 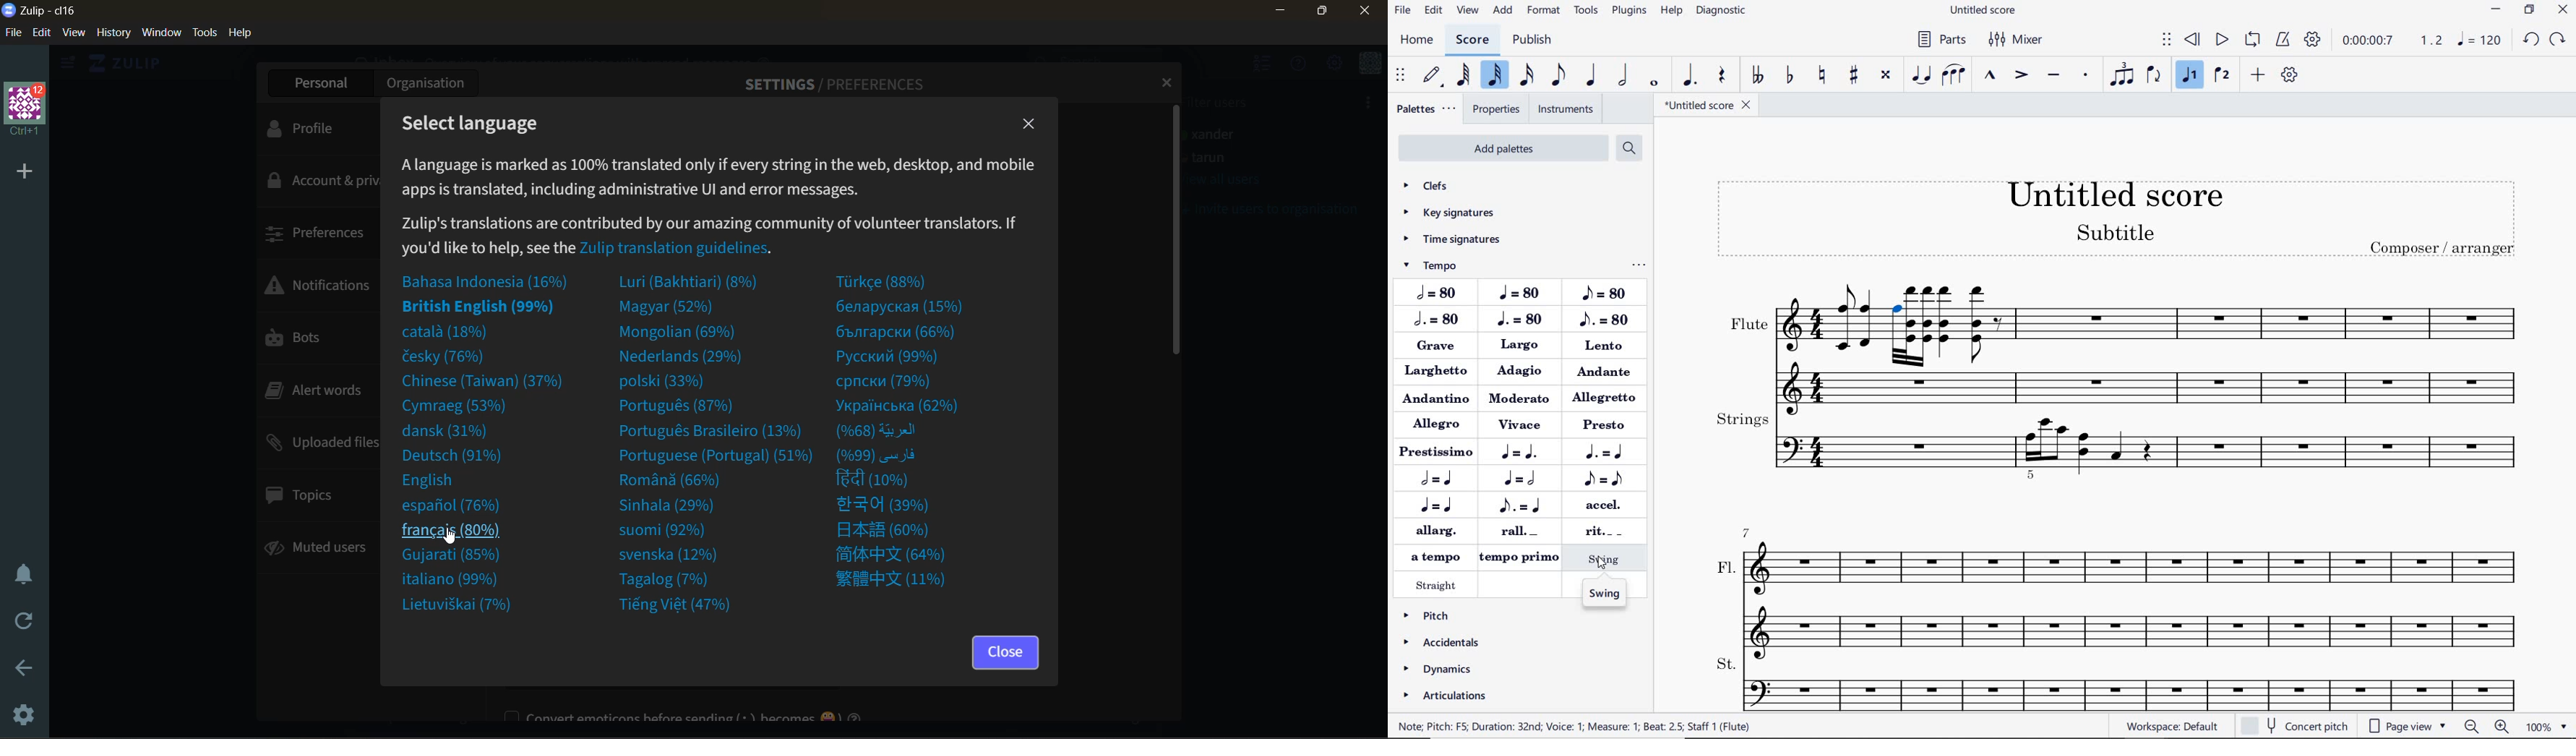 What do you see at coordinates (896, 553) in the screenshot?
I see `foreign language` at bounding box center [896, 553].